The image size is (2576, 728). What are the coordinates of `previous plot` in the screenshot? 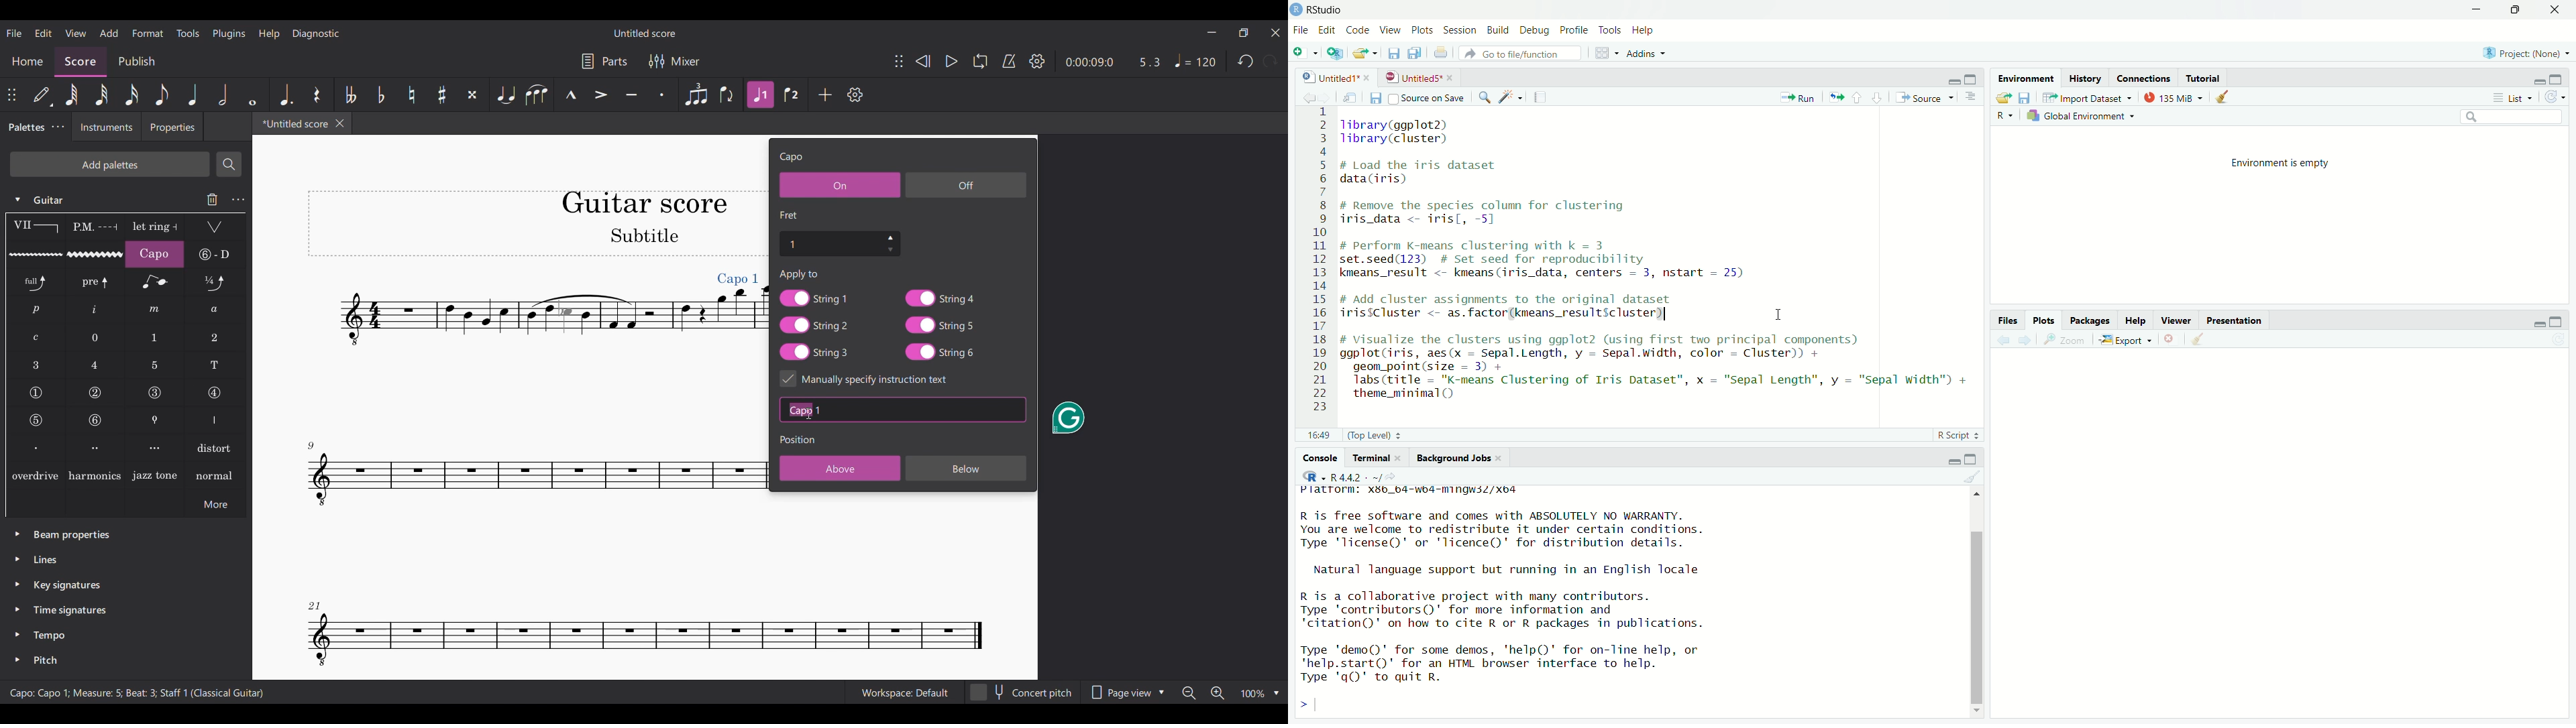 It's located at (1999, 341).